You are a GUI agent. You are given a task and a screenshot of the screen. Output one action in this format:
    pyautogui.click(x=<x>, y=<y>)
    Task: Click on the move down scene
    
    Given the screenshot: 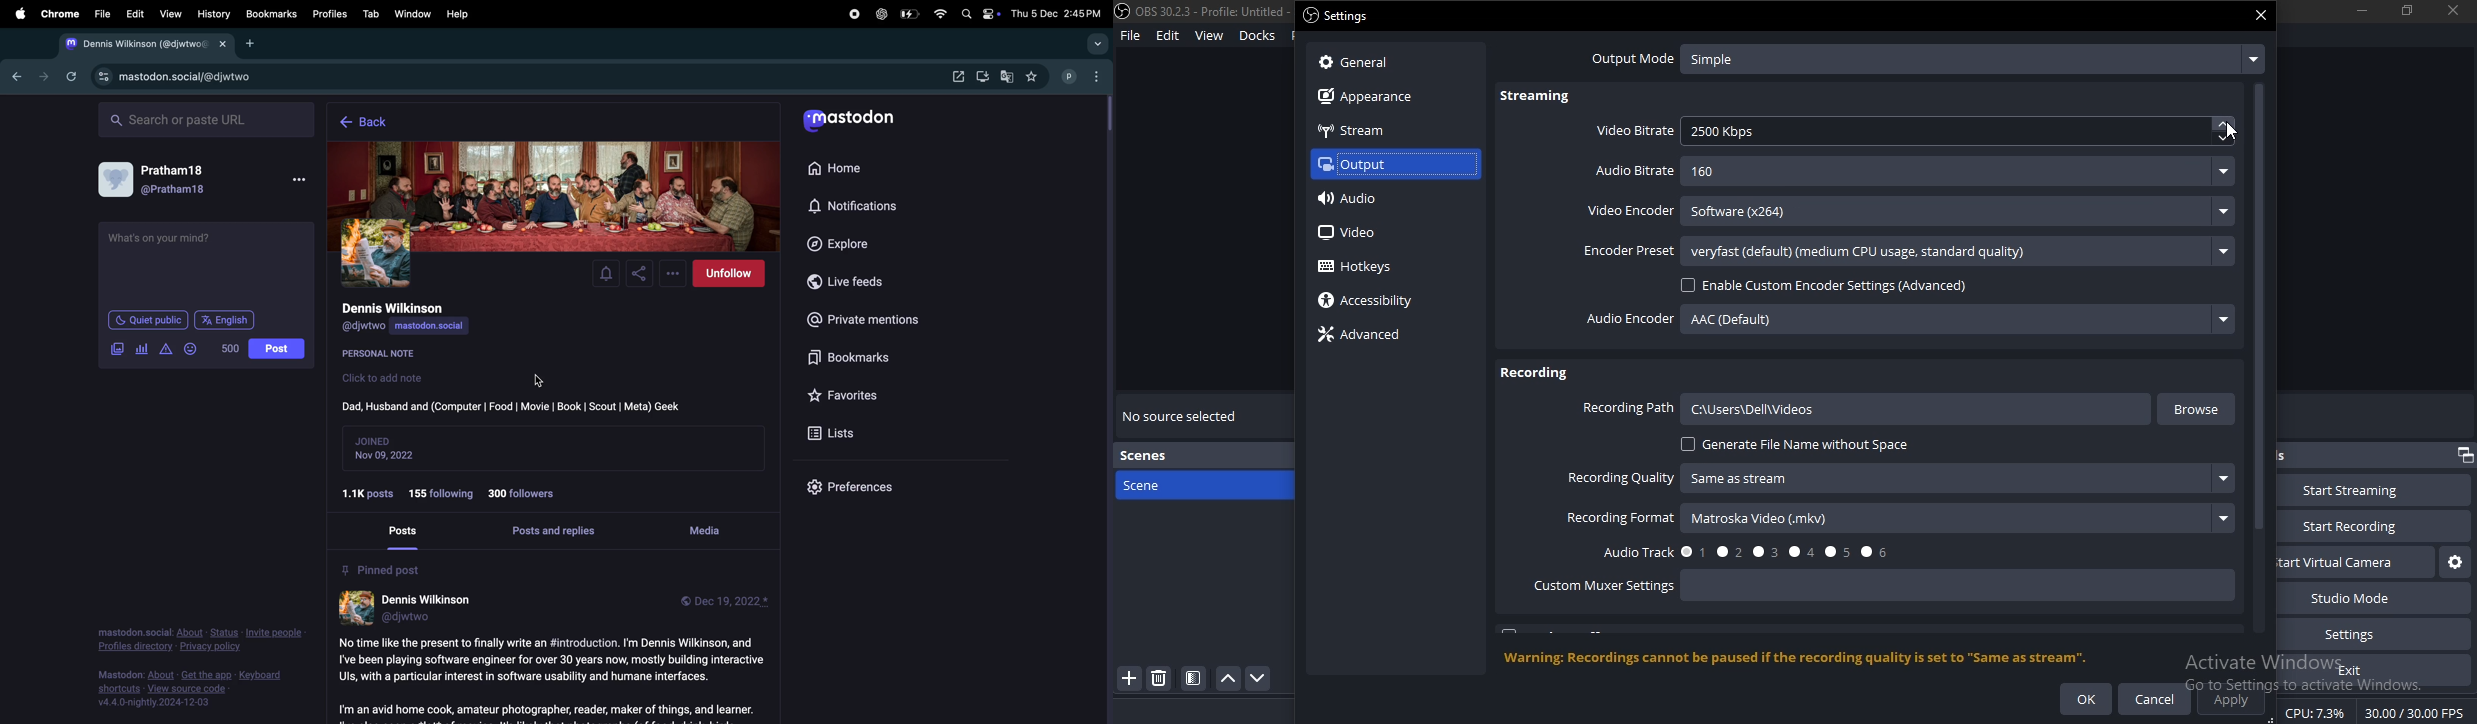 What is the action you would take?
    pyautogui.click(x=1260, y=678)
    